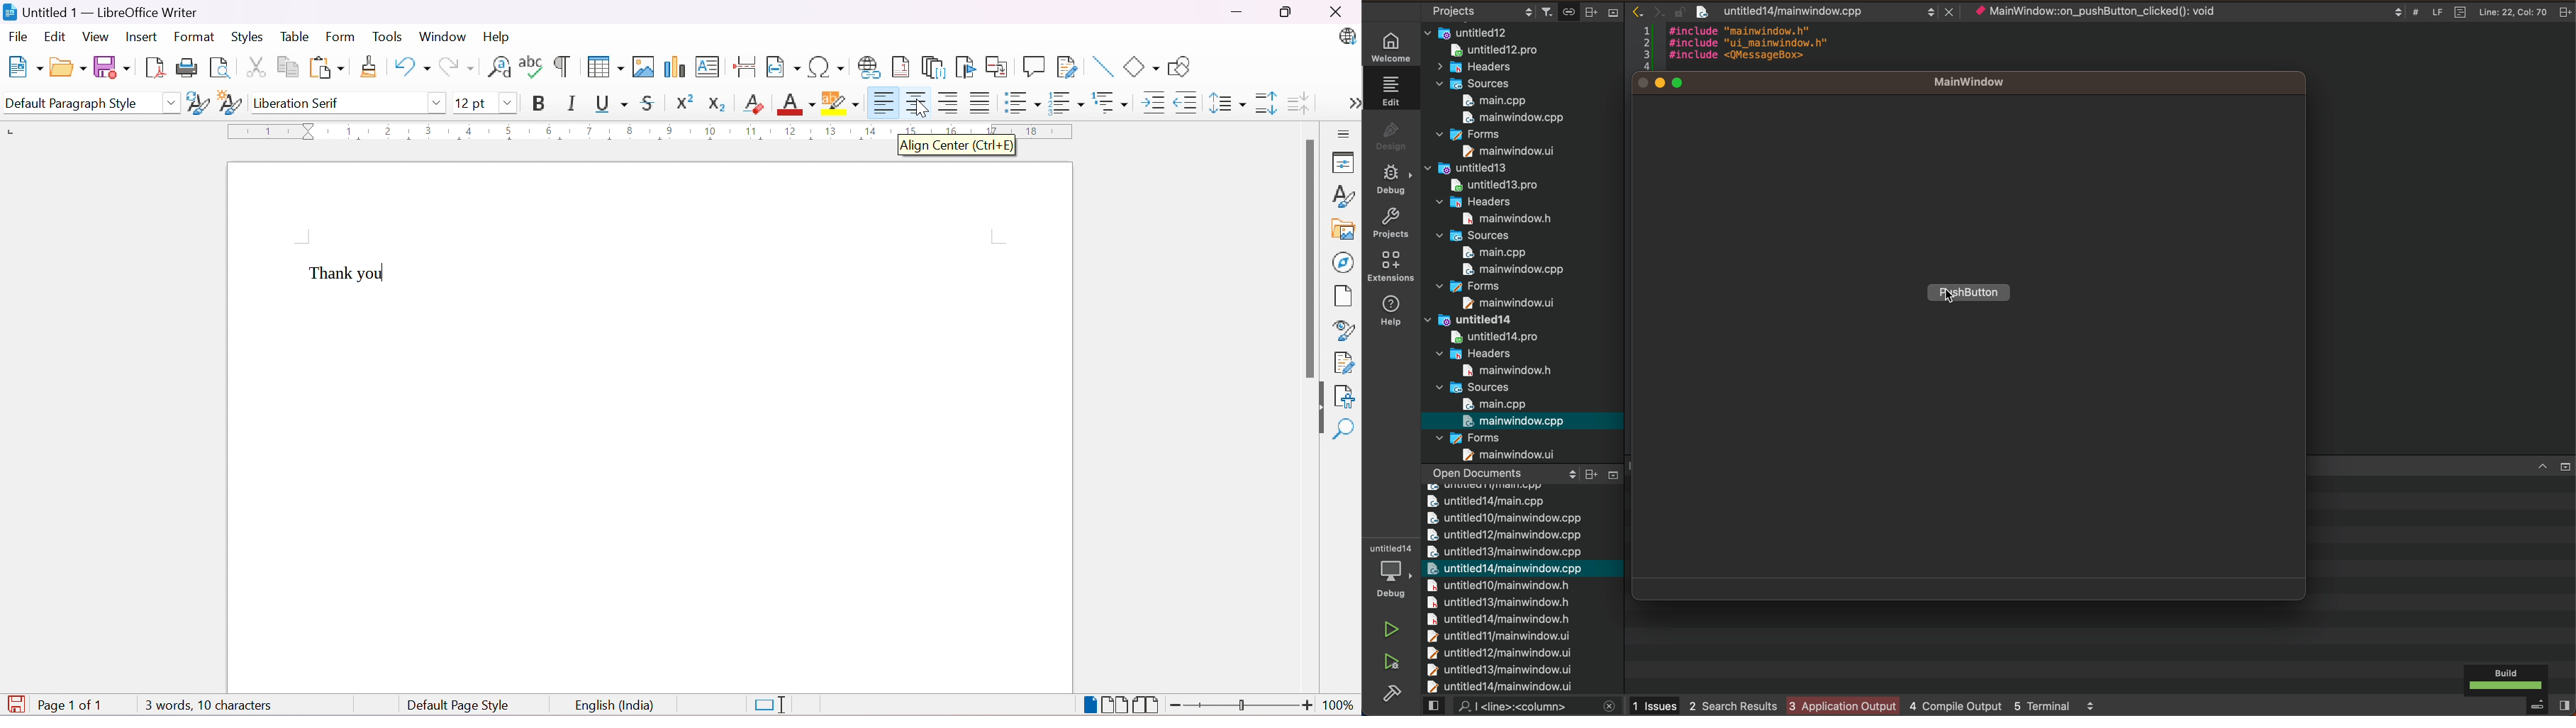 The height and width of the screenshot is (728, 2576). I want to click on main.cpp, so click(1492, 101).